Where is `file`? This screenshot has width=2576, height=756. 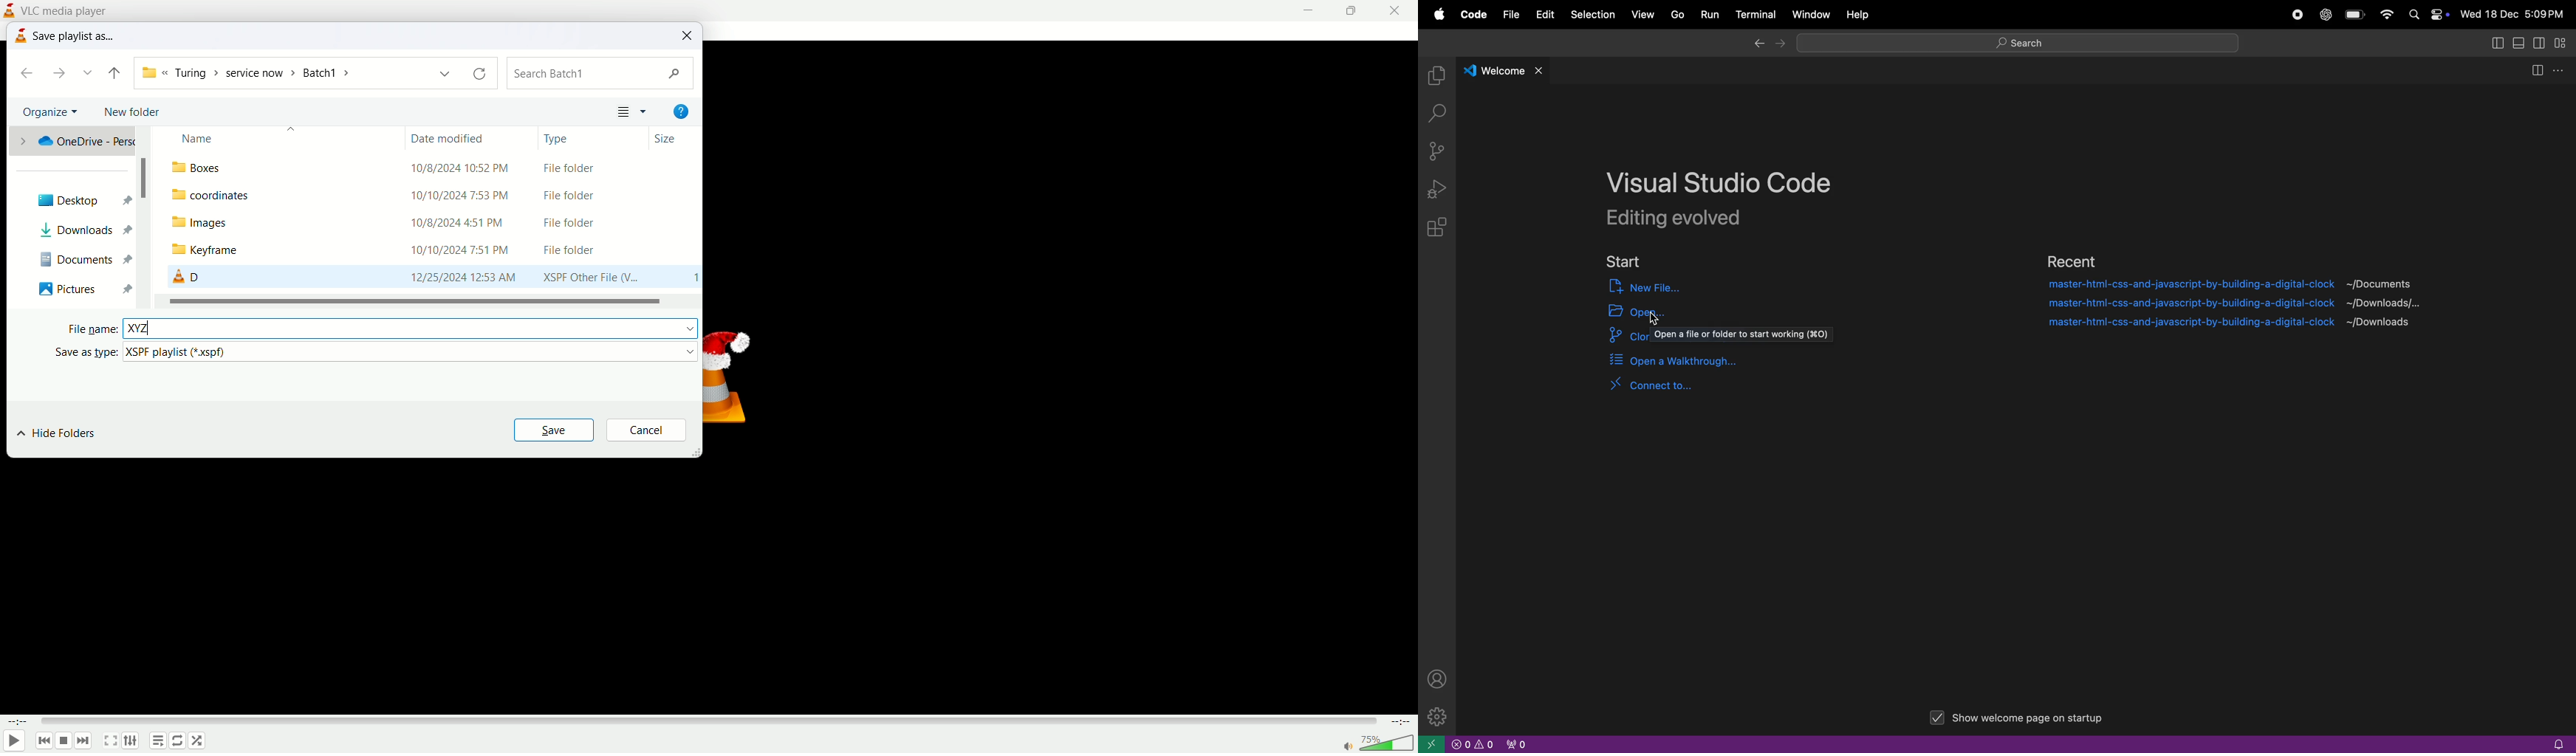 file is located at coordinates (2227, 325).